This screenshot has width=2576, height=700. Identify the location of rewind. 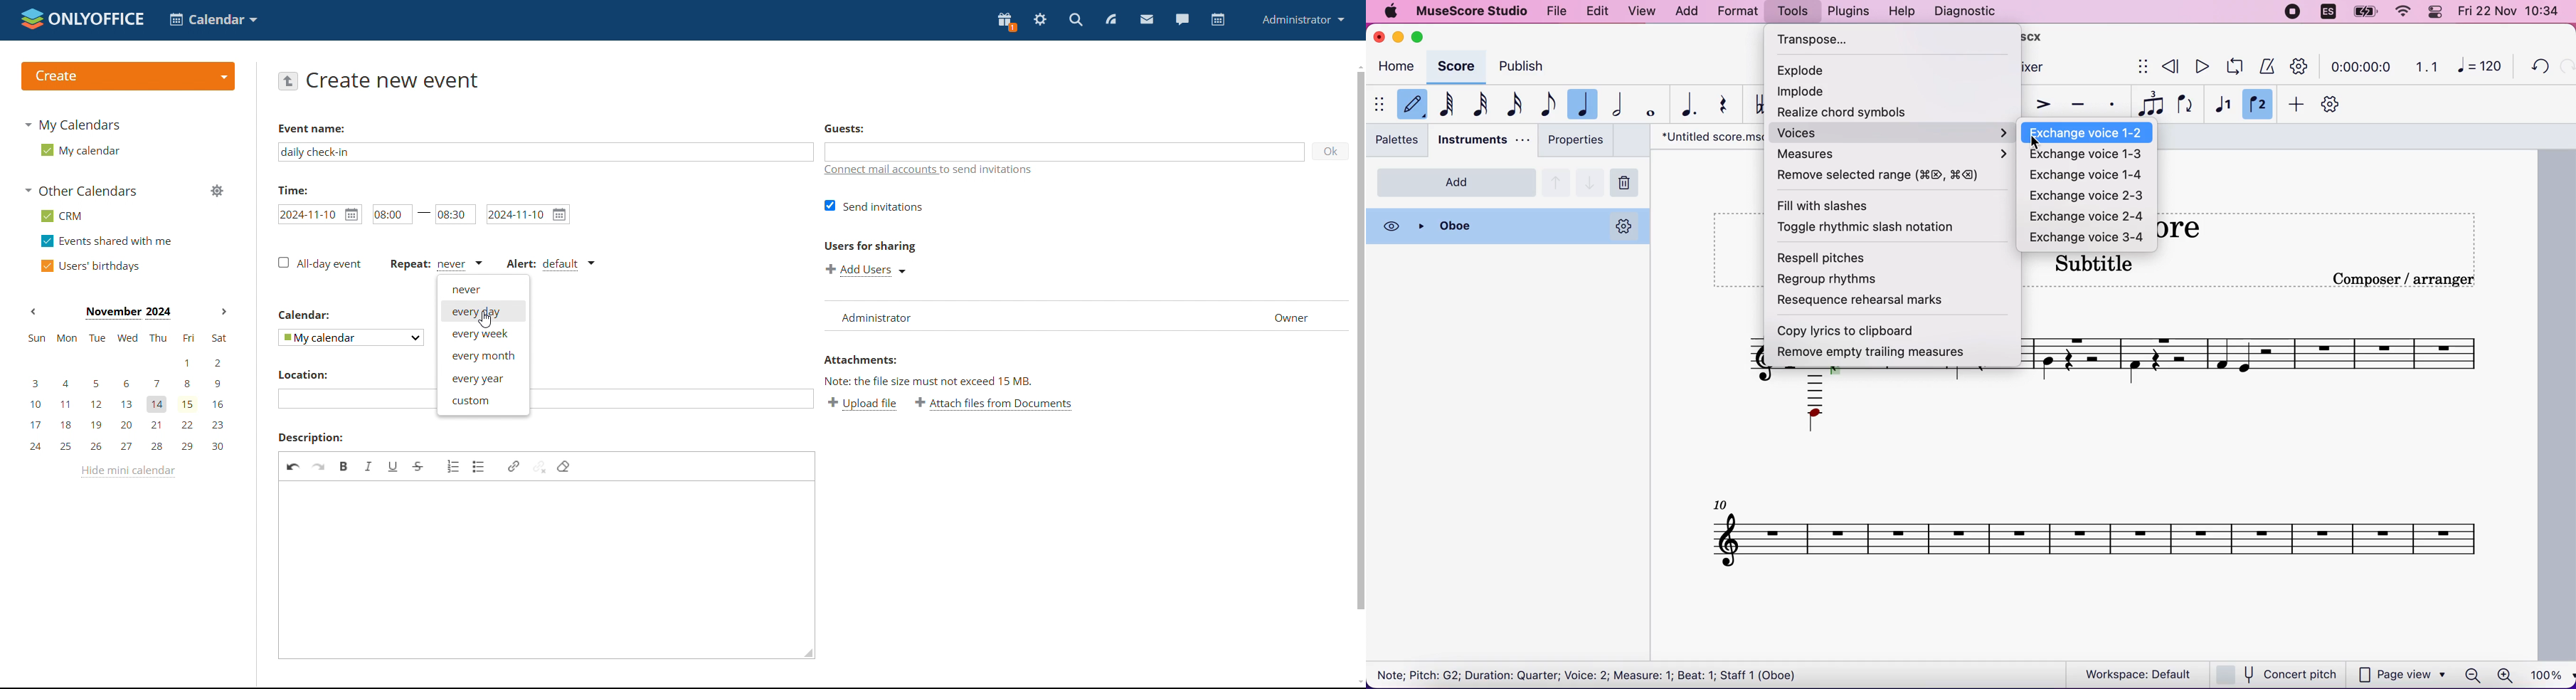
(2169, 65).